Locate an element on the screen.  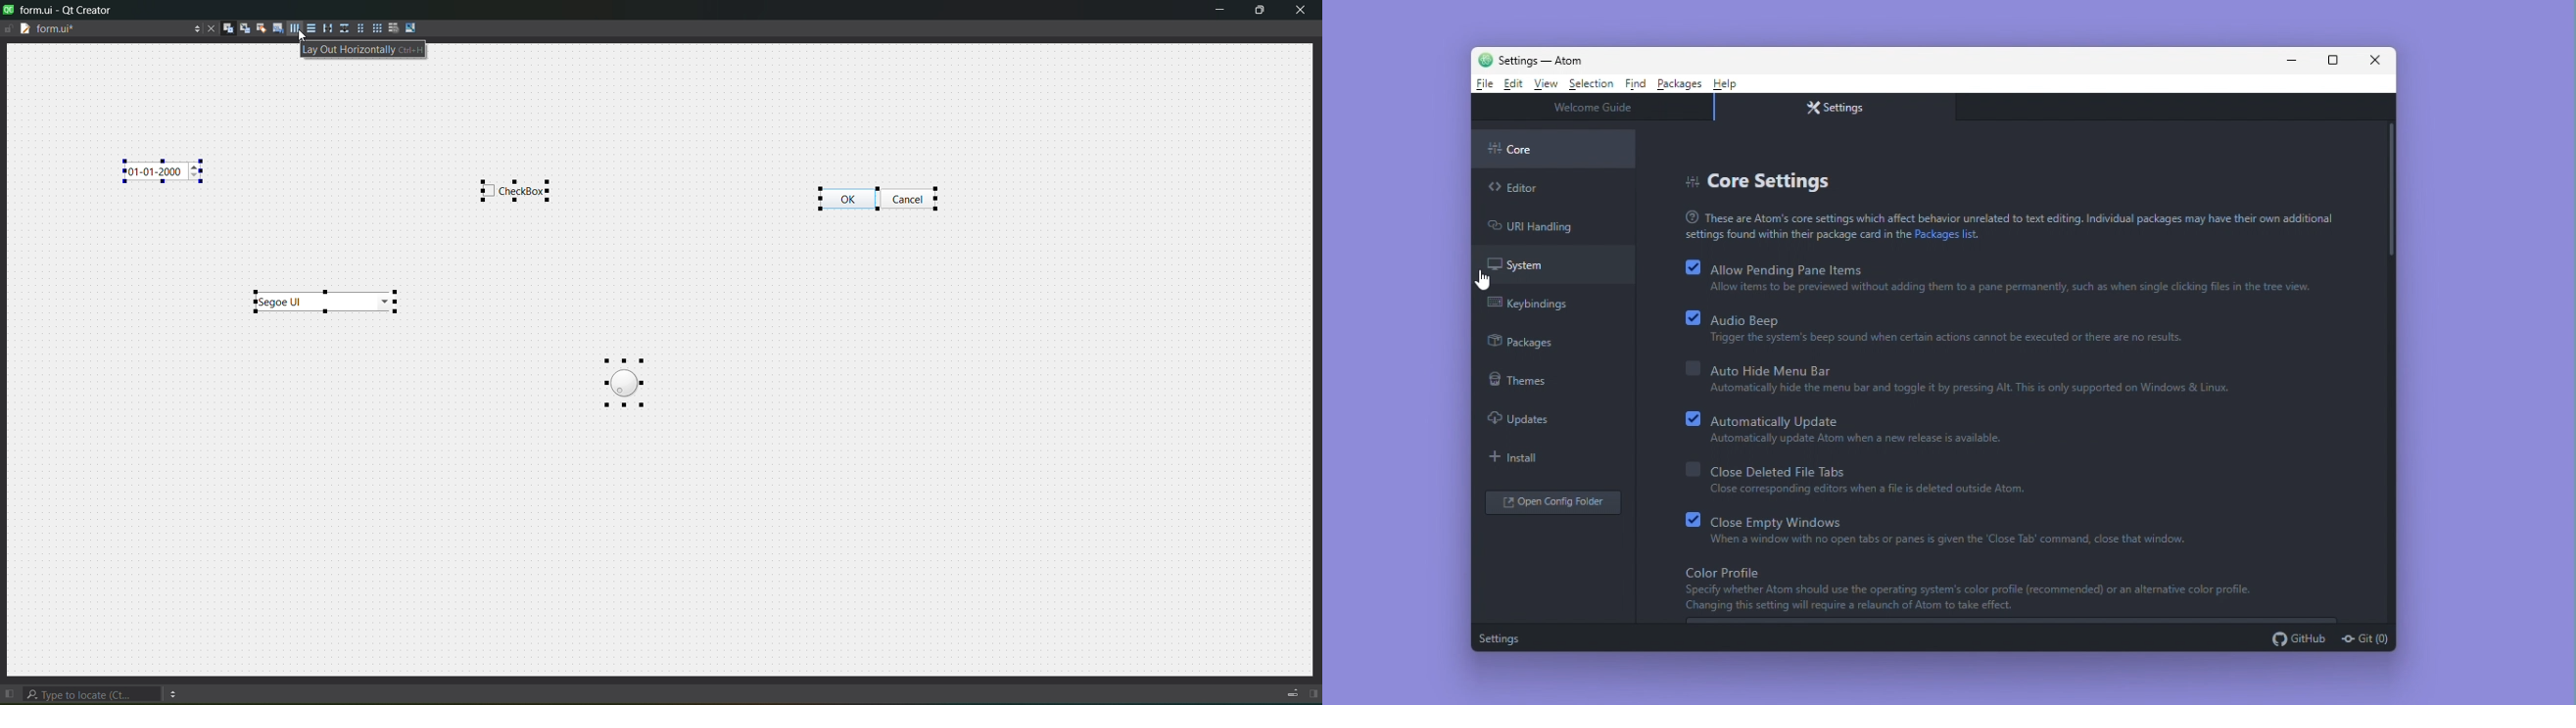
break layout is located at coordinates (390, 28).